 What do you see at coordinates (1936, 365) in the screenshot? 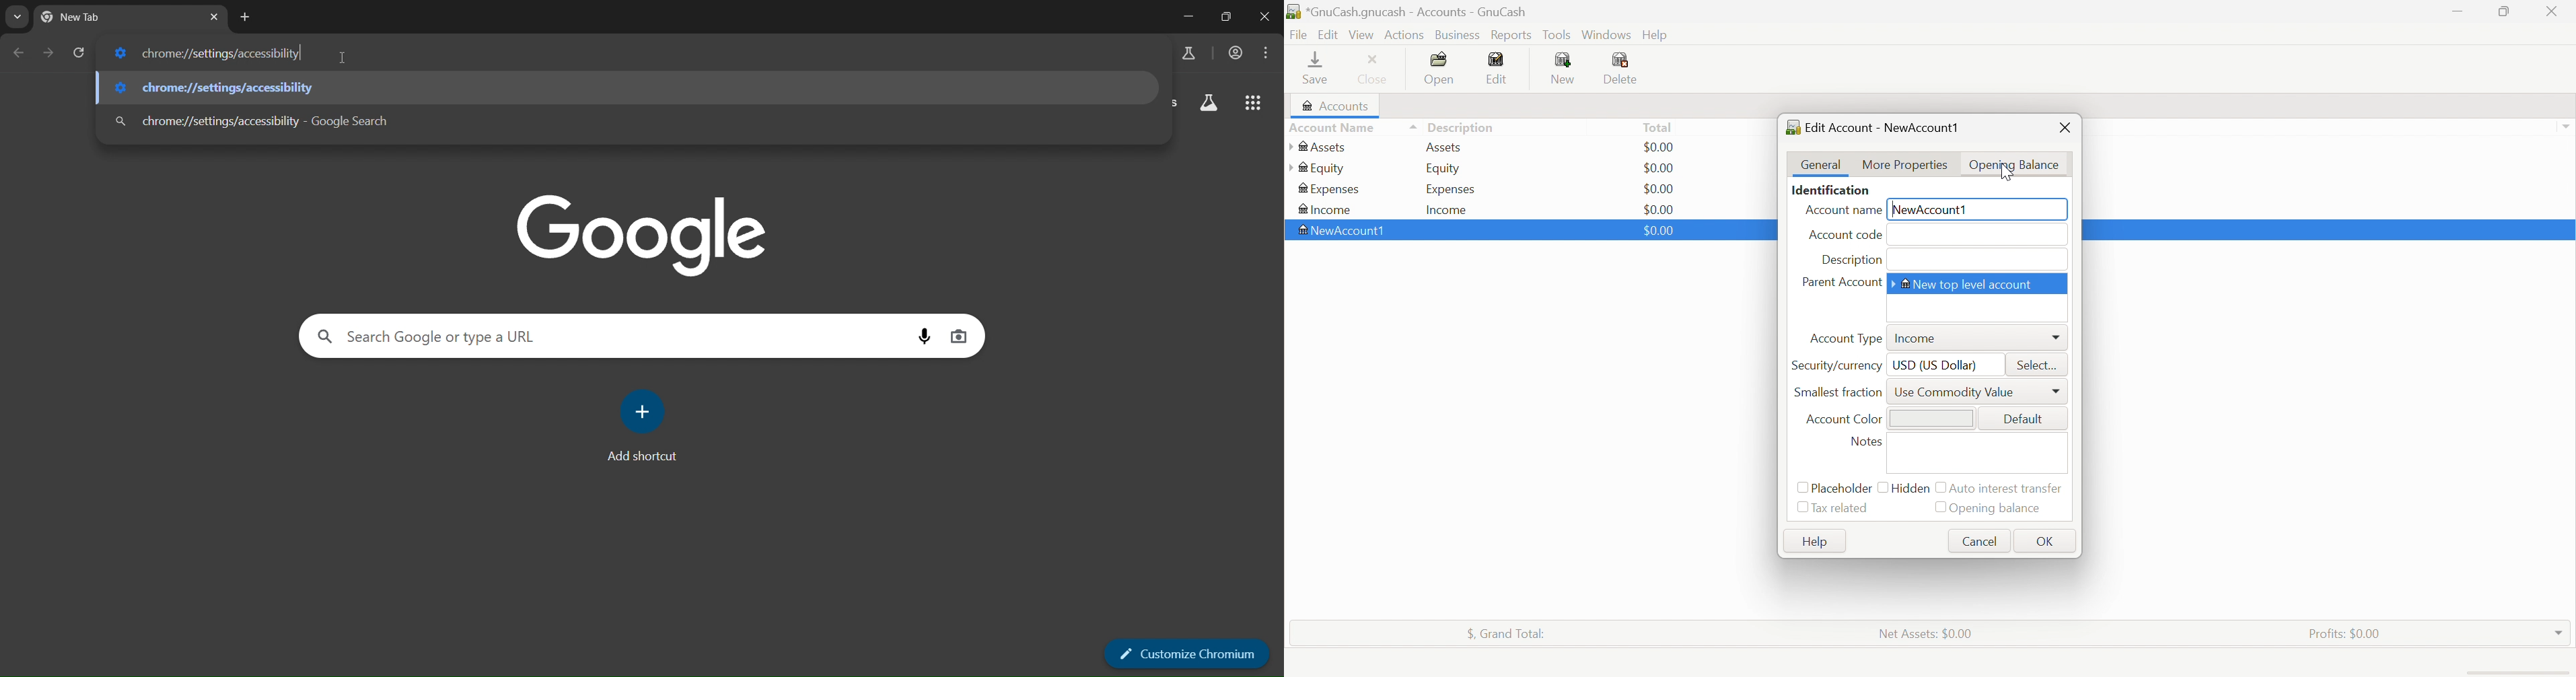
I see `USD (US Dollar)` at bounding box center [1936, 365].